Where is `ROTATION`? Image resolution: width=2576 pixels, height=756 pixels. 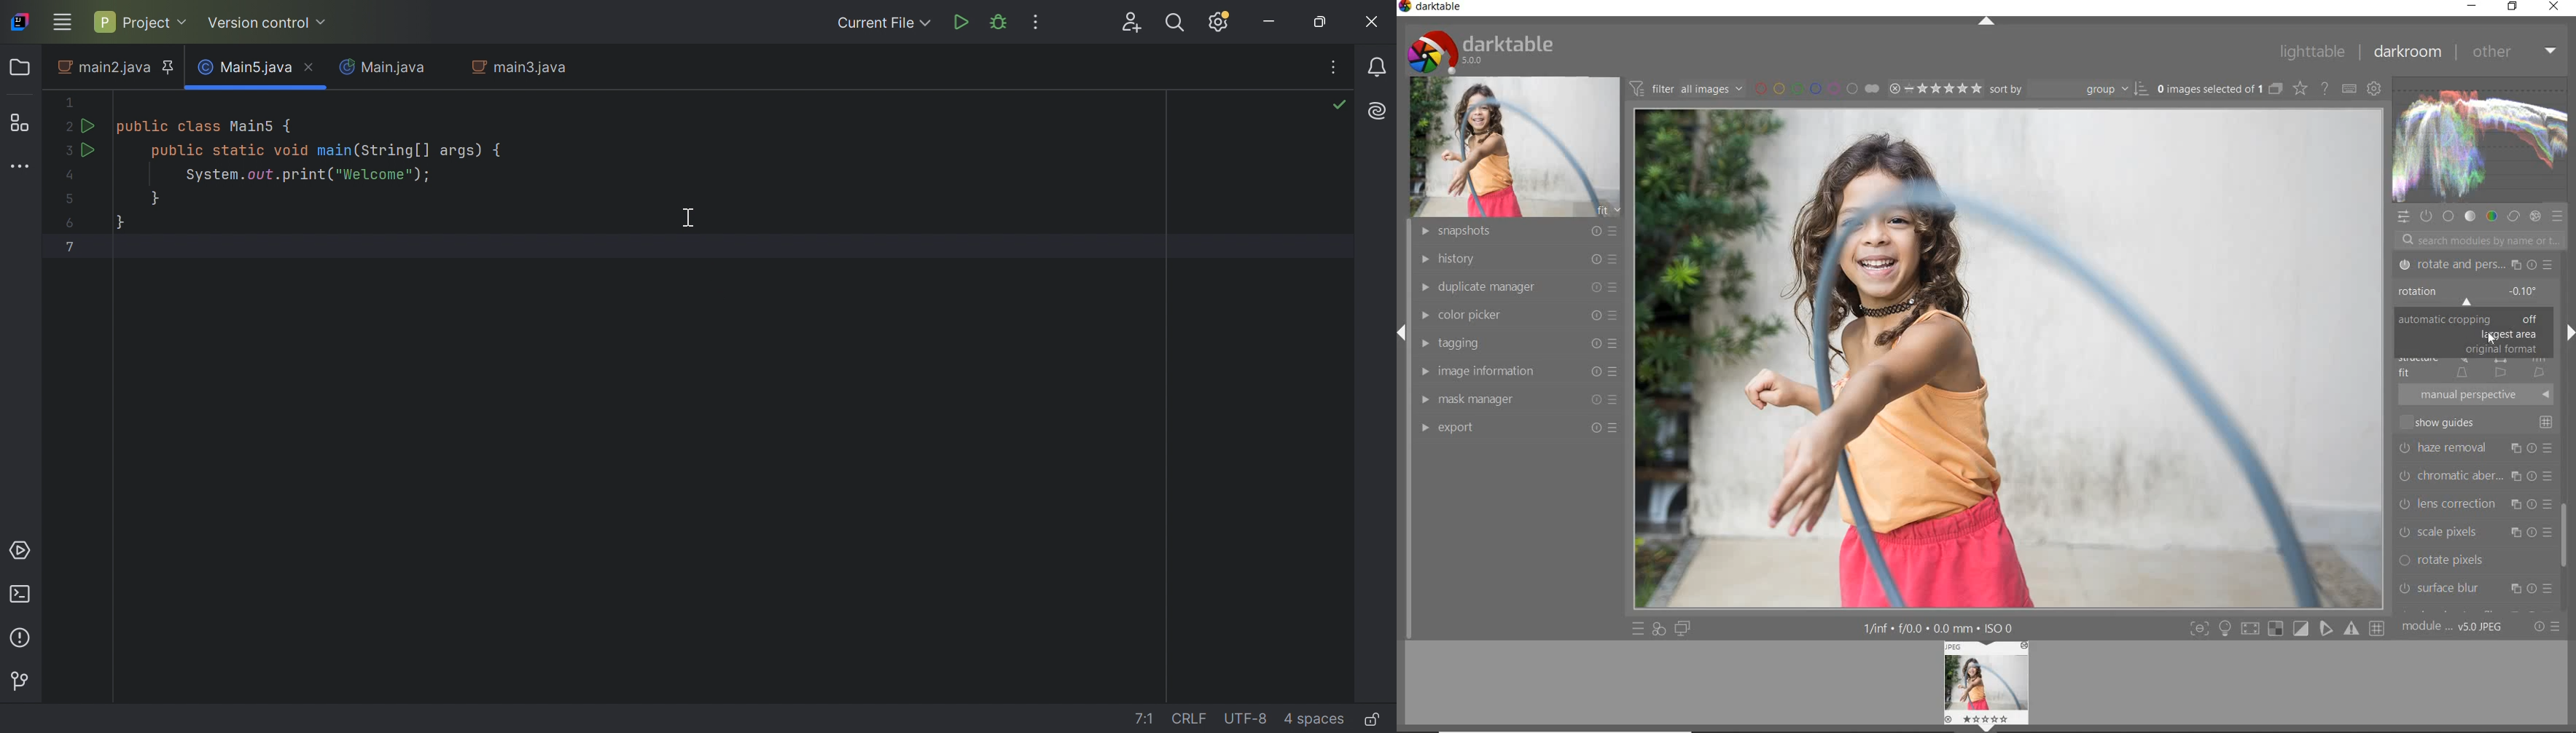 ROTATION is located at coordinates (2473, 296).